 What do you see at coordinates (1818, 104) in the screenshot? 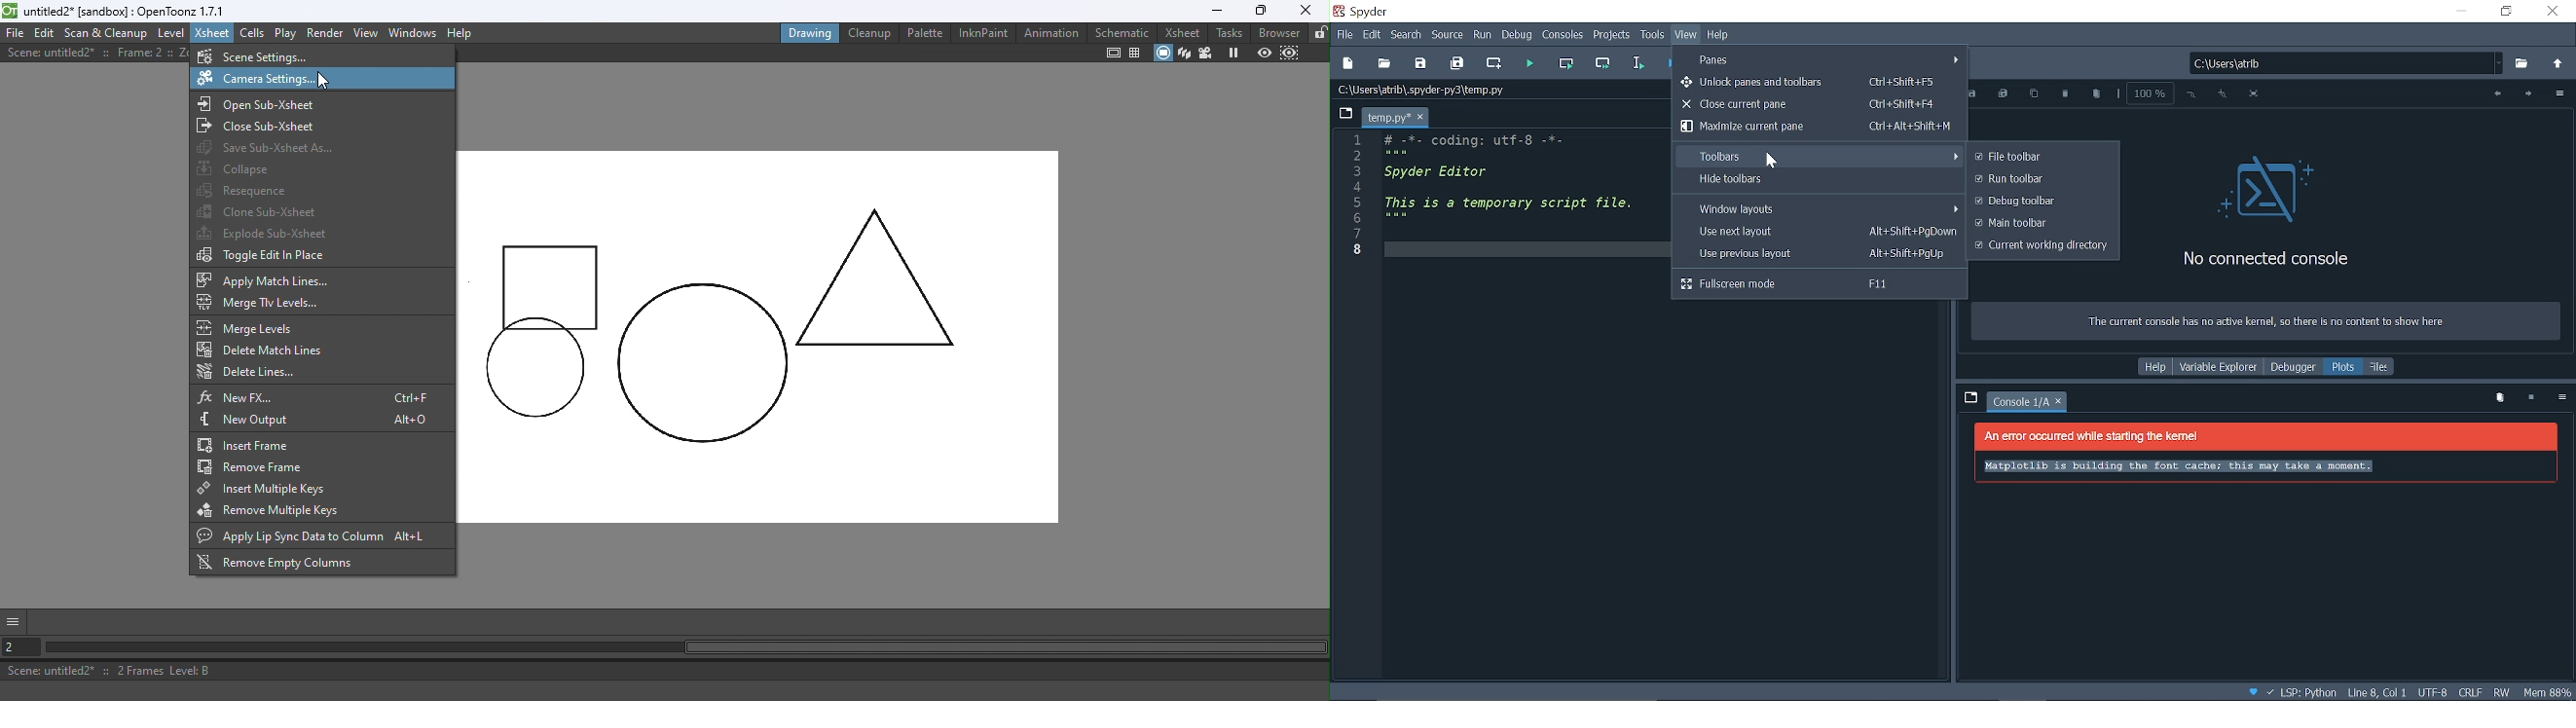
I see `Close current pane` at bounding box center [1818, 104].